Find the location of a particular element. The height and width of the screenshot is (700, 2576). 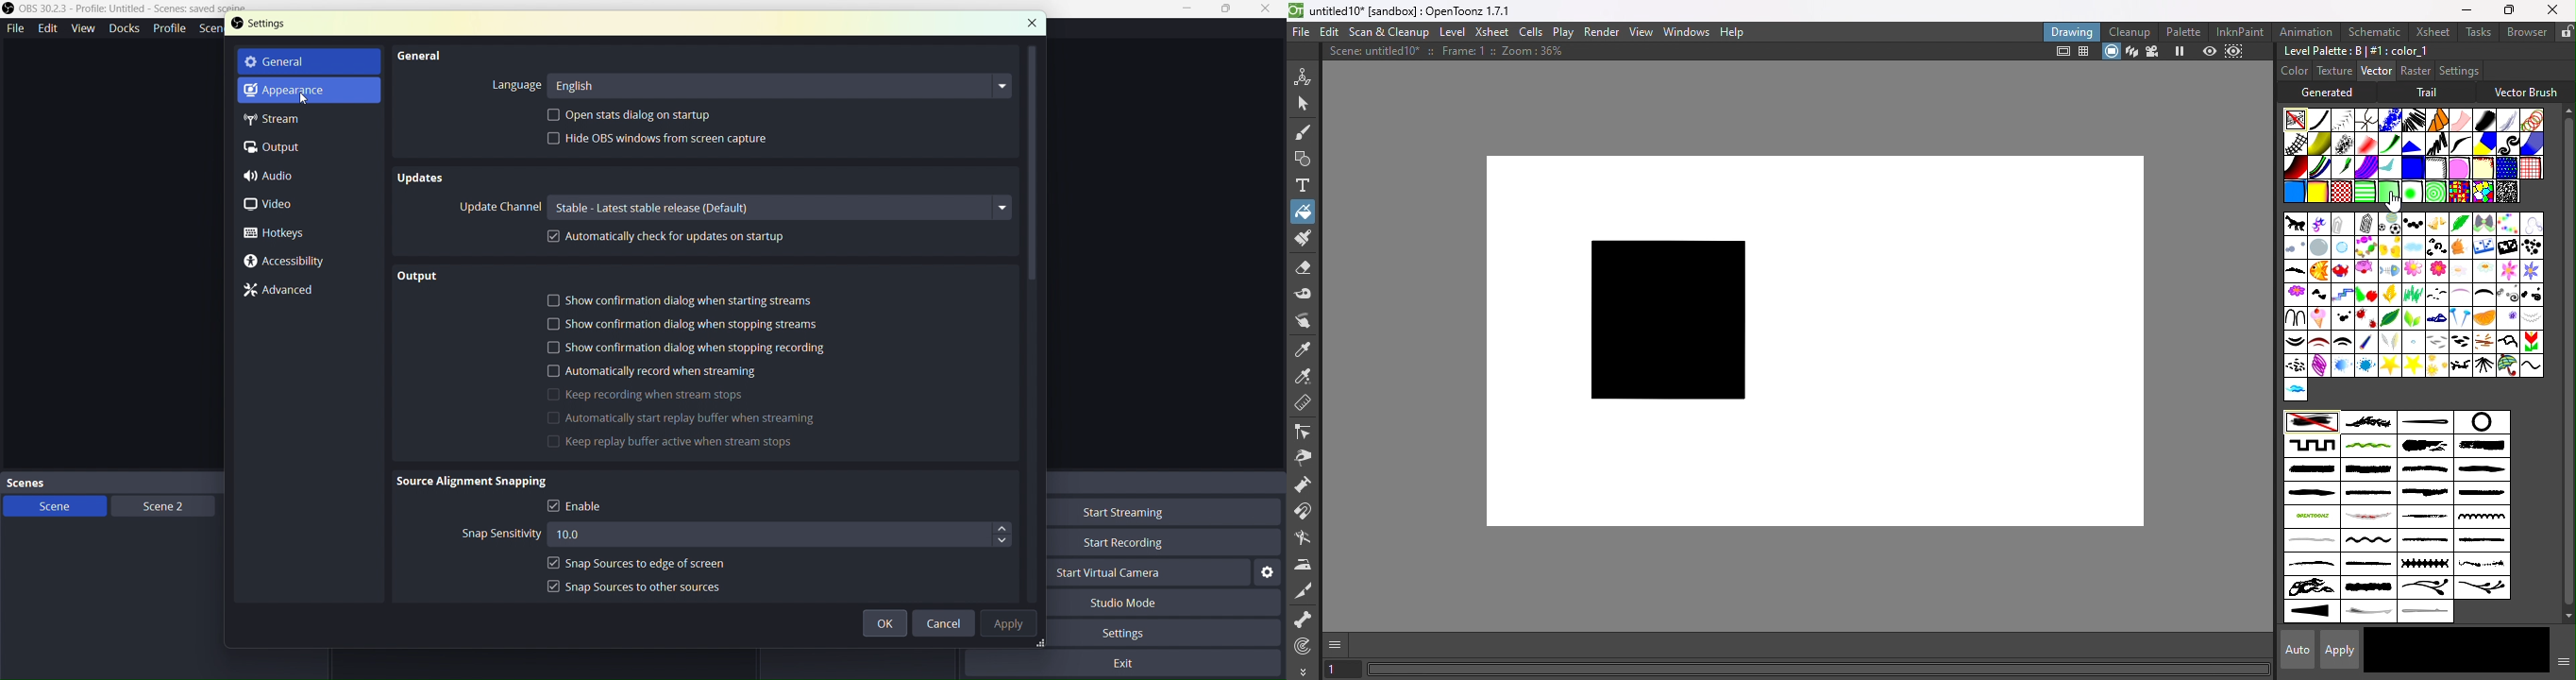

small_brush4 is located at coordinates (2368, 564).